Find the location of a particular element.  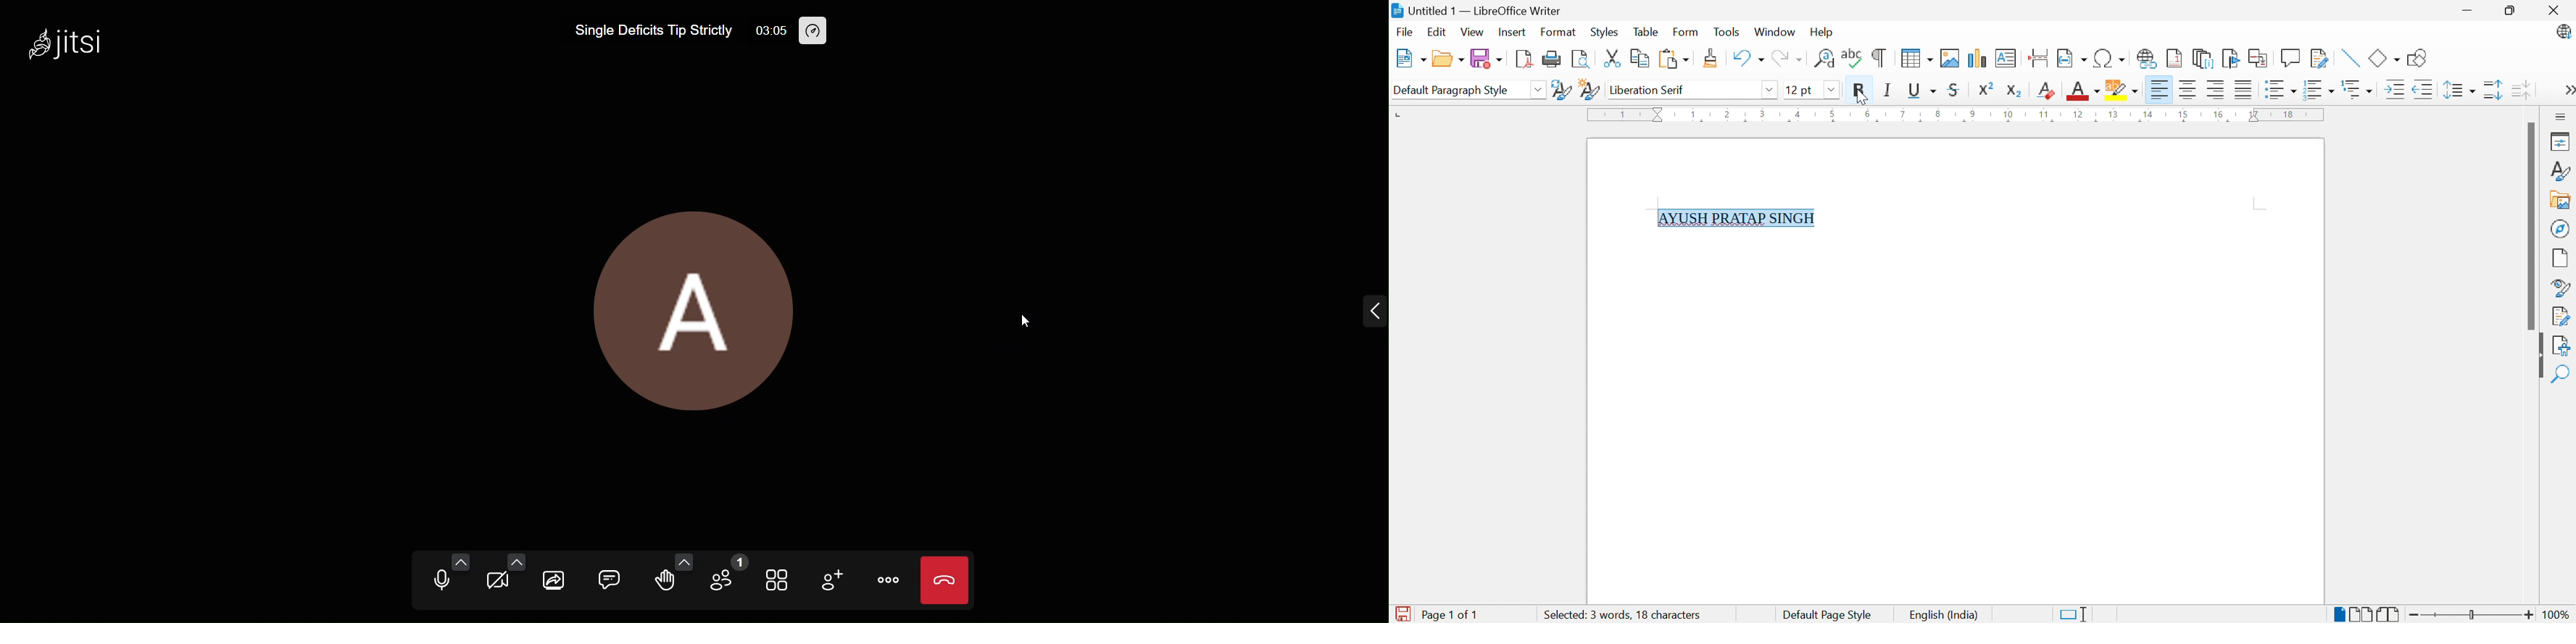

Accessibility Check is located at coordinates (2564, 345).